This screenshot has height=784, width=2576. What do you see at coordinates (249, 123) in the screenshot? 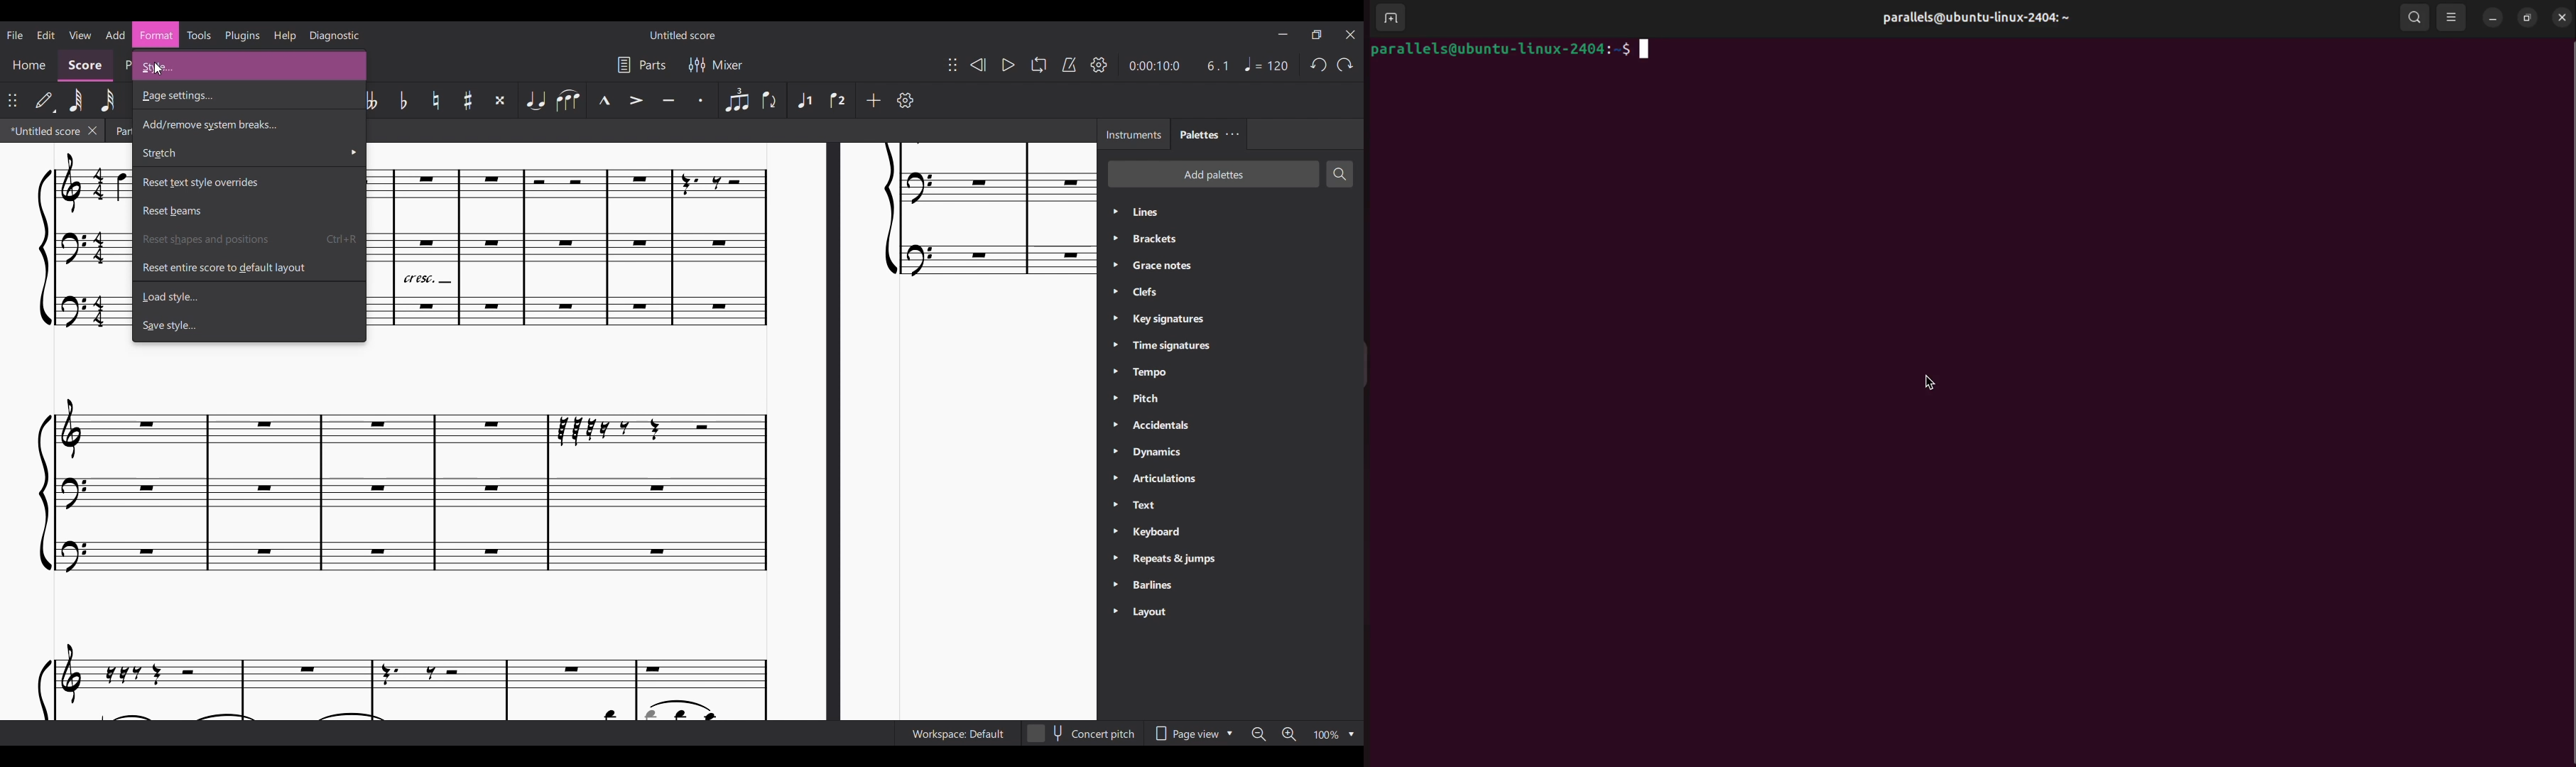
I see `Add/remove system breaks` at bounding box center [249, 123].